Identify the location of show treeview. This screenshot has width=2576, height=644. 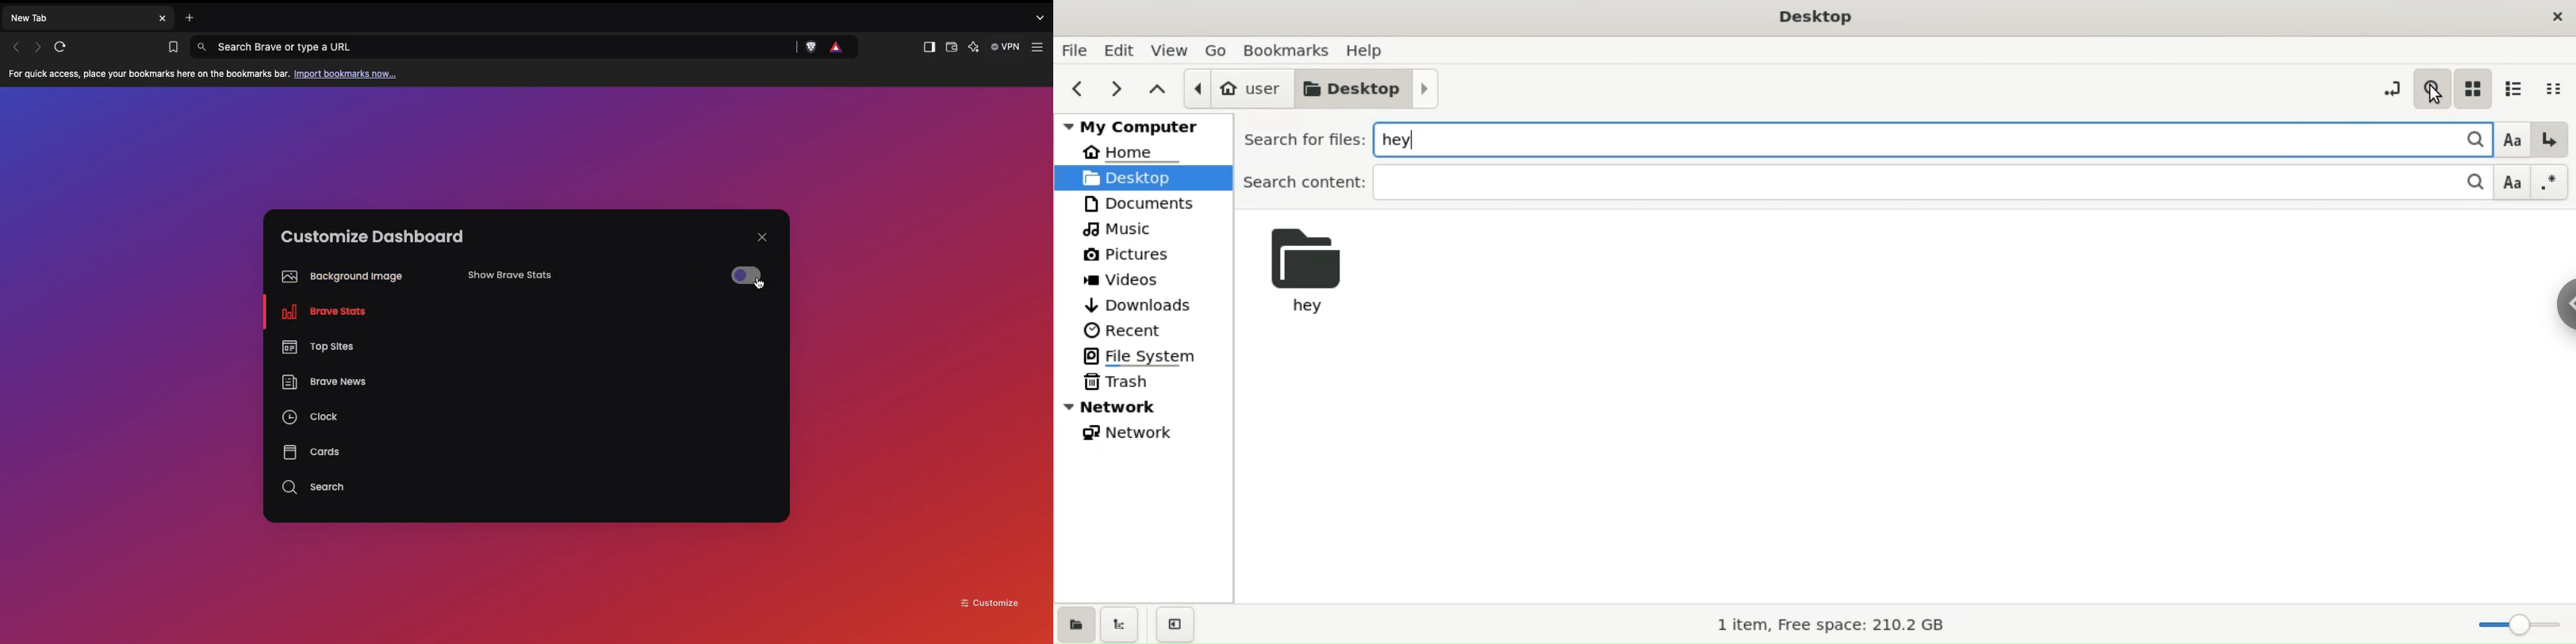
(1121, 623).